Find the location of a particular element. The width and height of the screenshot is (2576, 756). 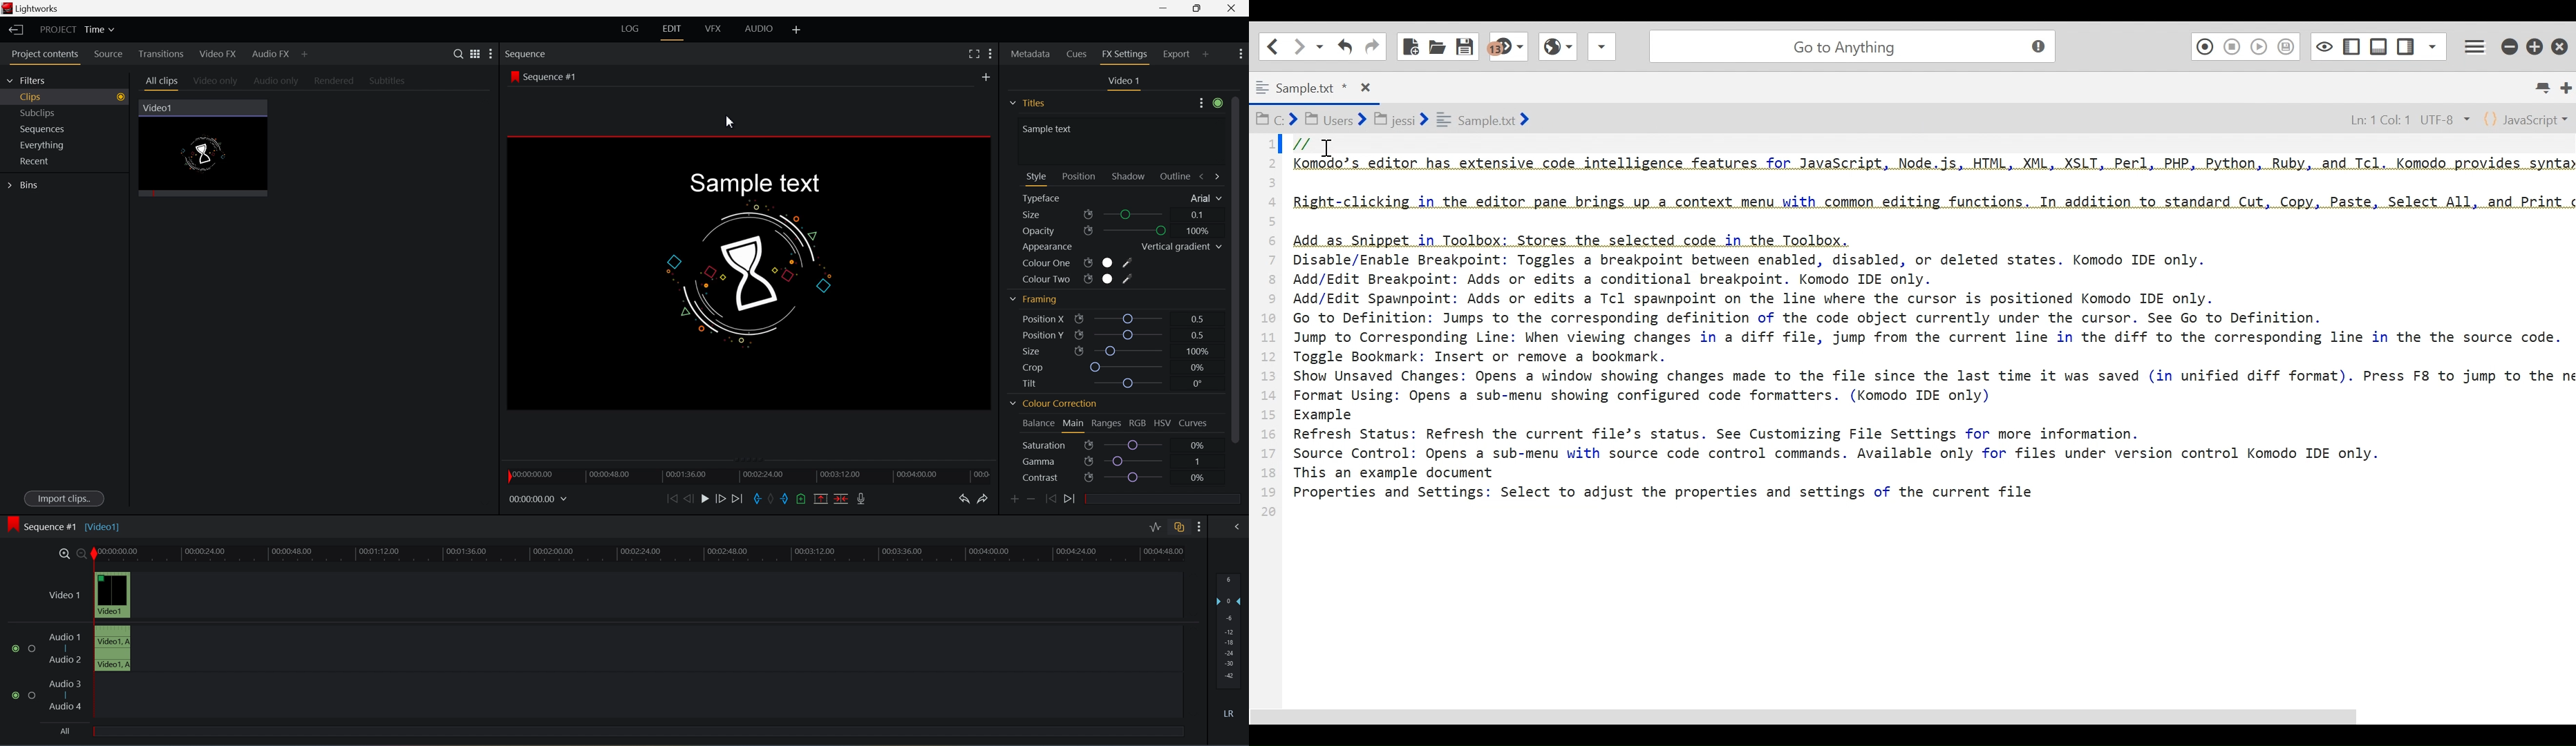

0° is located at coordinates (1195, 384).